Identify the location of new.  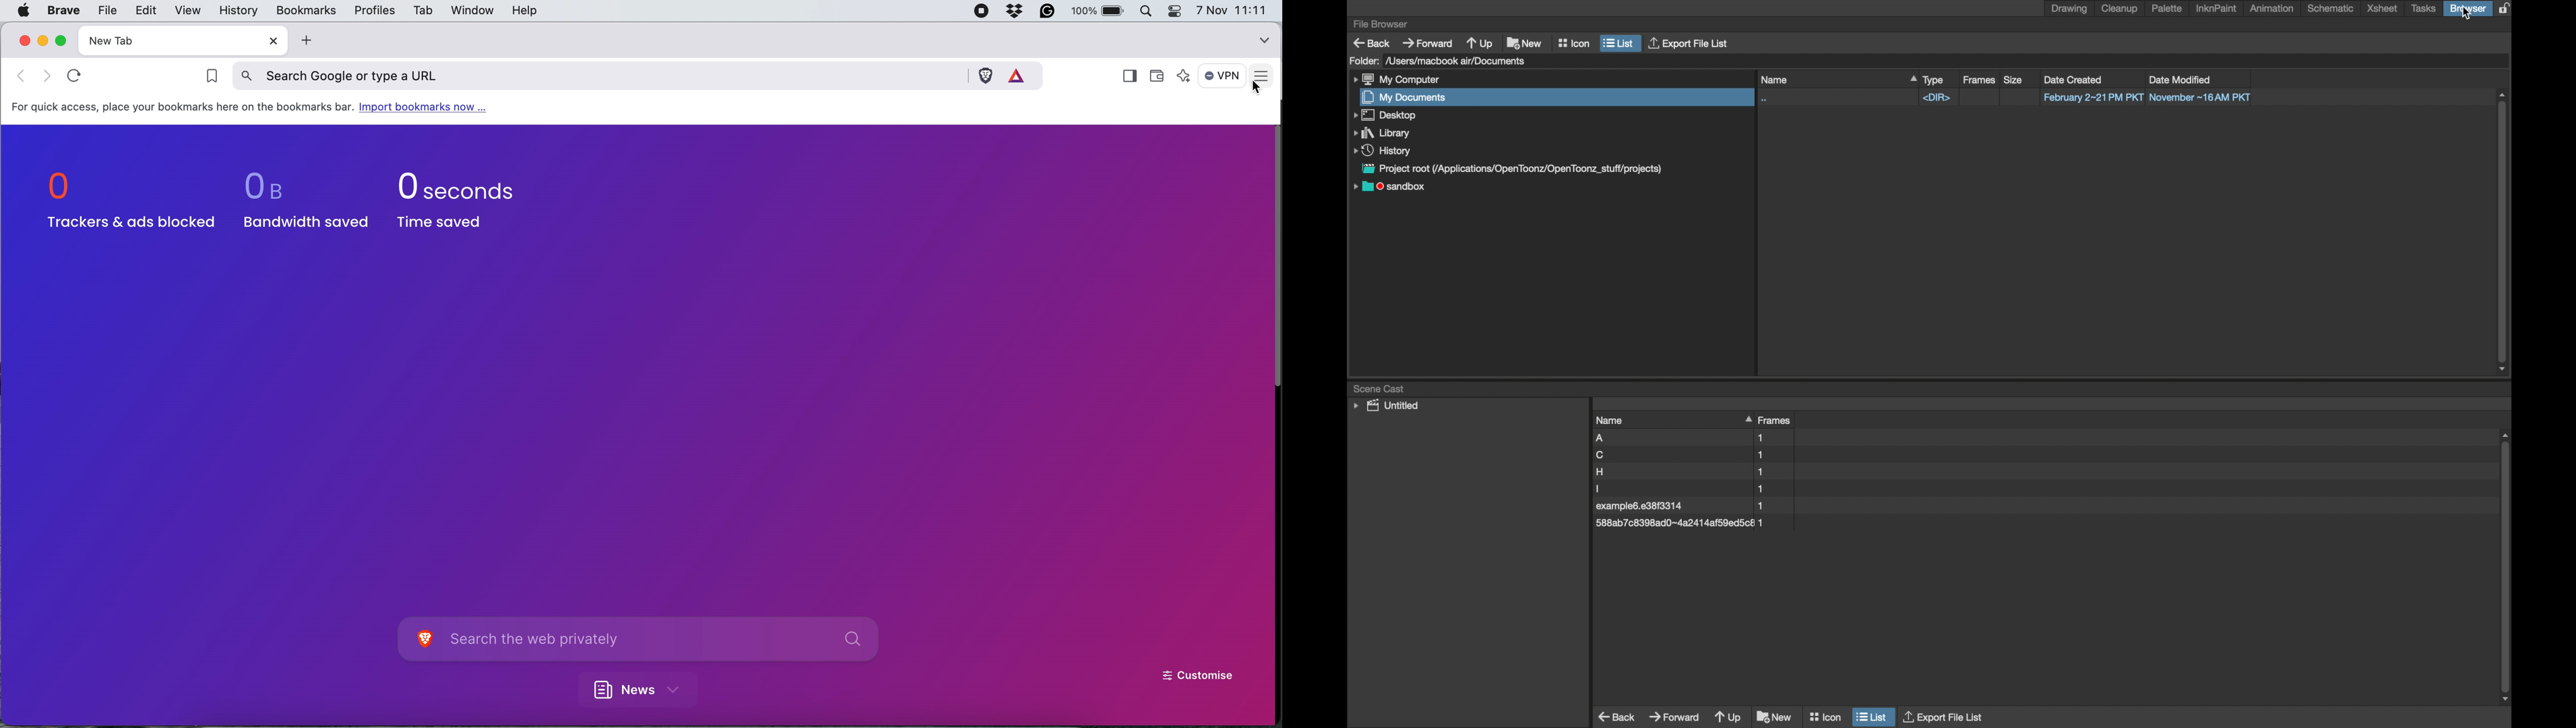
(1525, 42).